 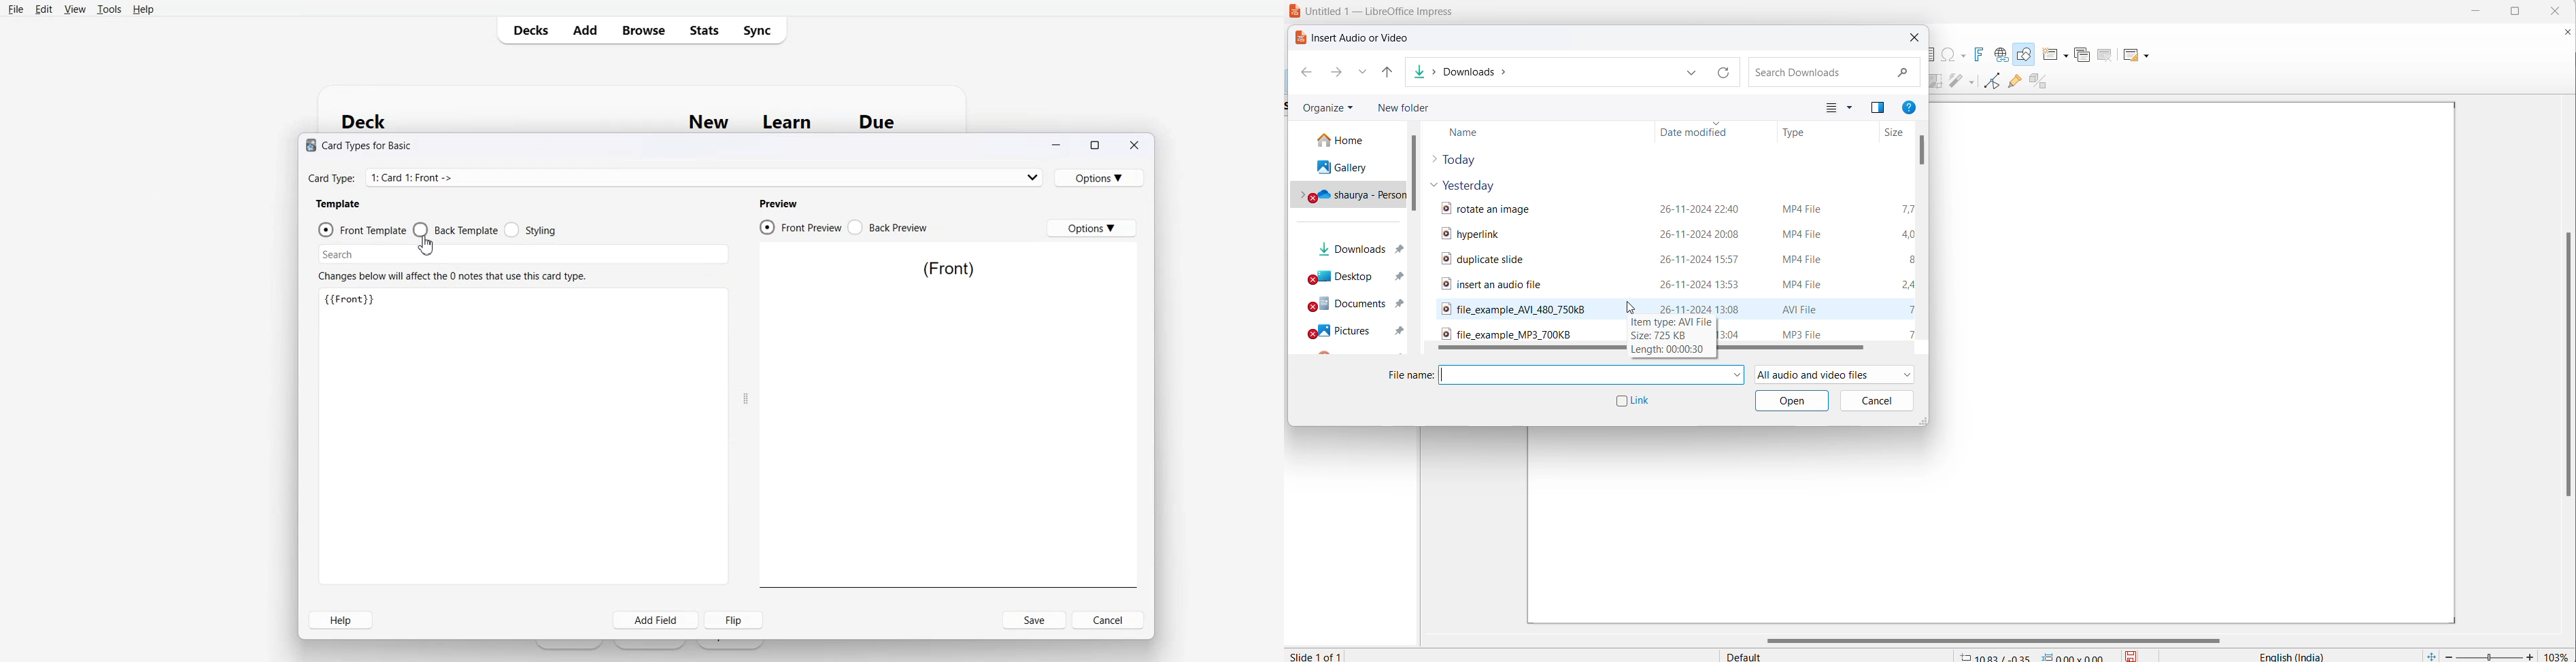 What do you see at coordinates (781, 204) in the screenshot?
I see `Preview` at bounding box center [781, 204].